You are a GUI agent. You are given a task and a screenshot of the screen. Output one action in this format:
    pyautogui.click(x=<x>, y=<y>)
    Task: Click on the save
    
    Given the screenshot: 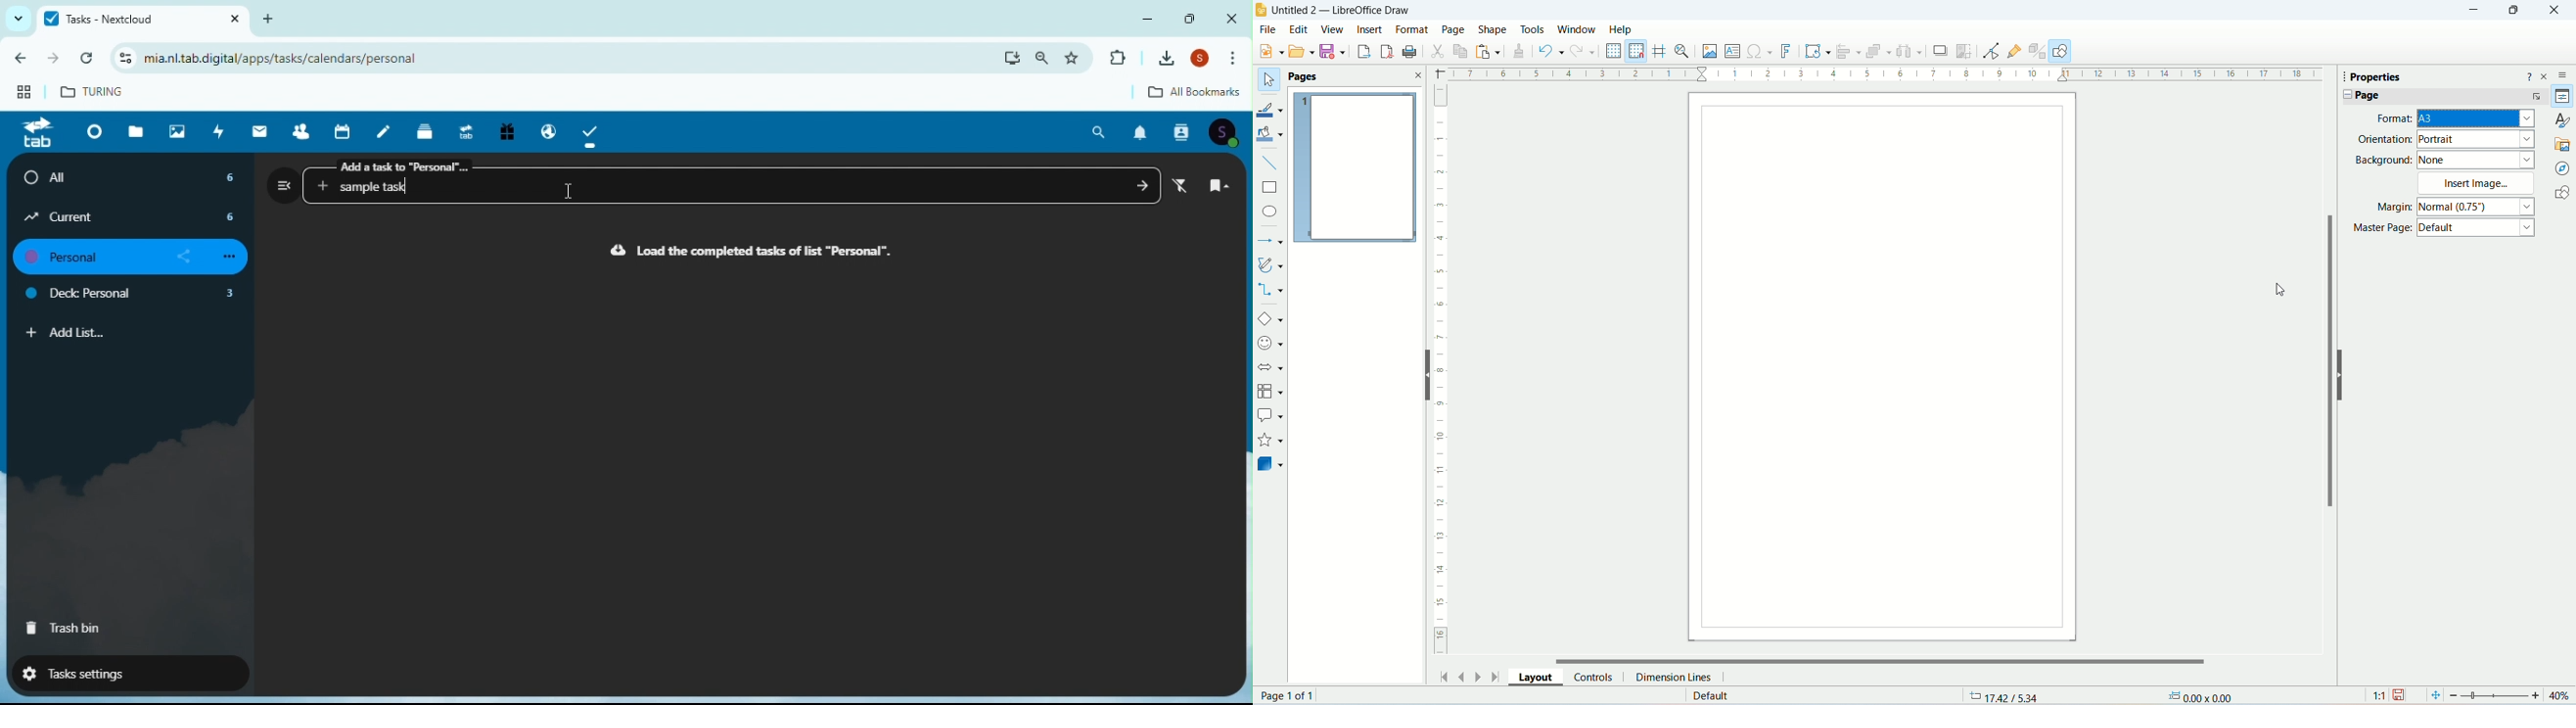 What is the action you would take?
    pyautogui.click(x=1334, y=52)
    